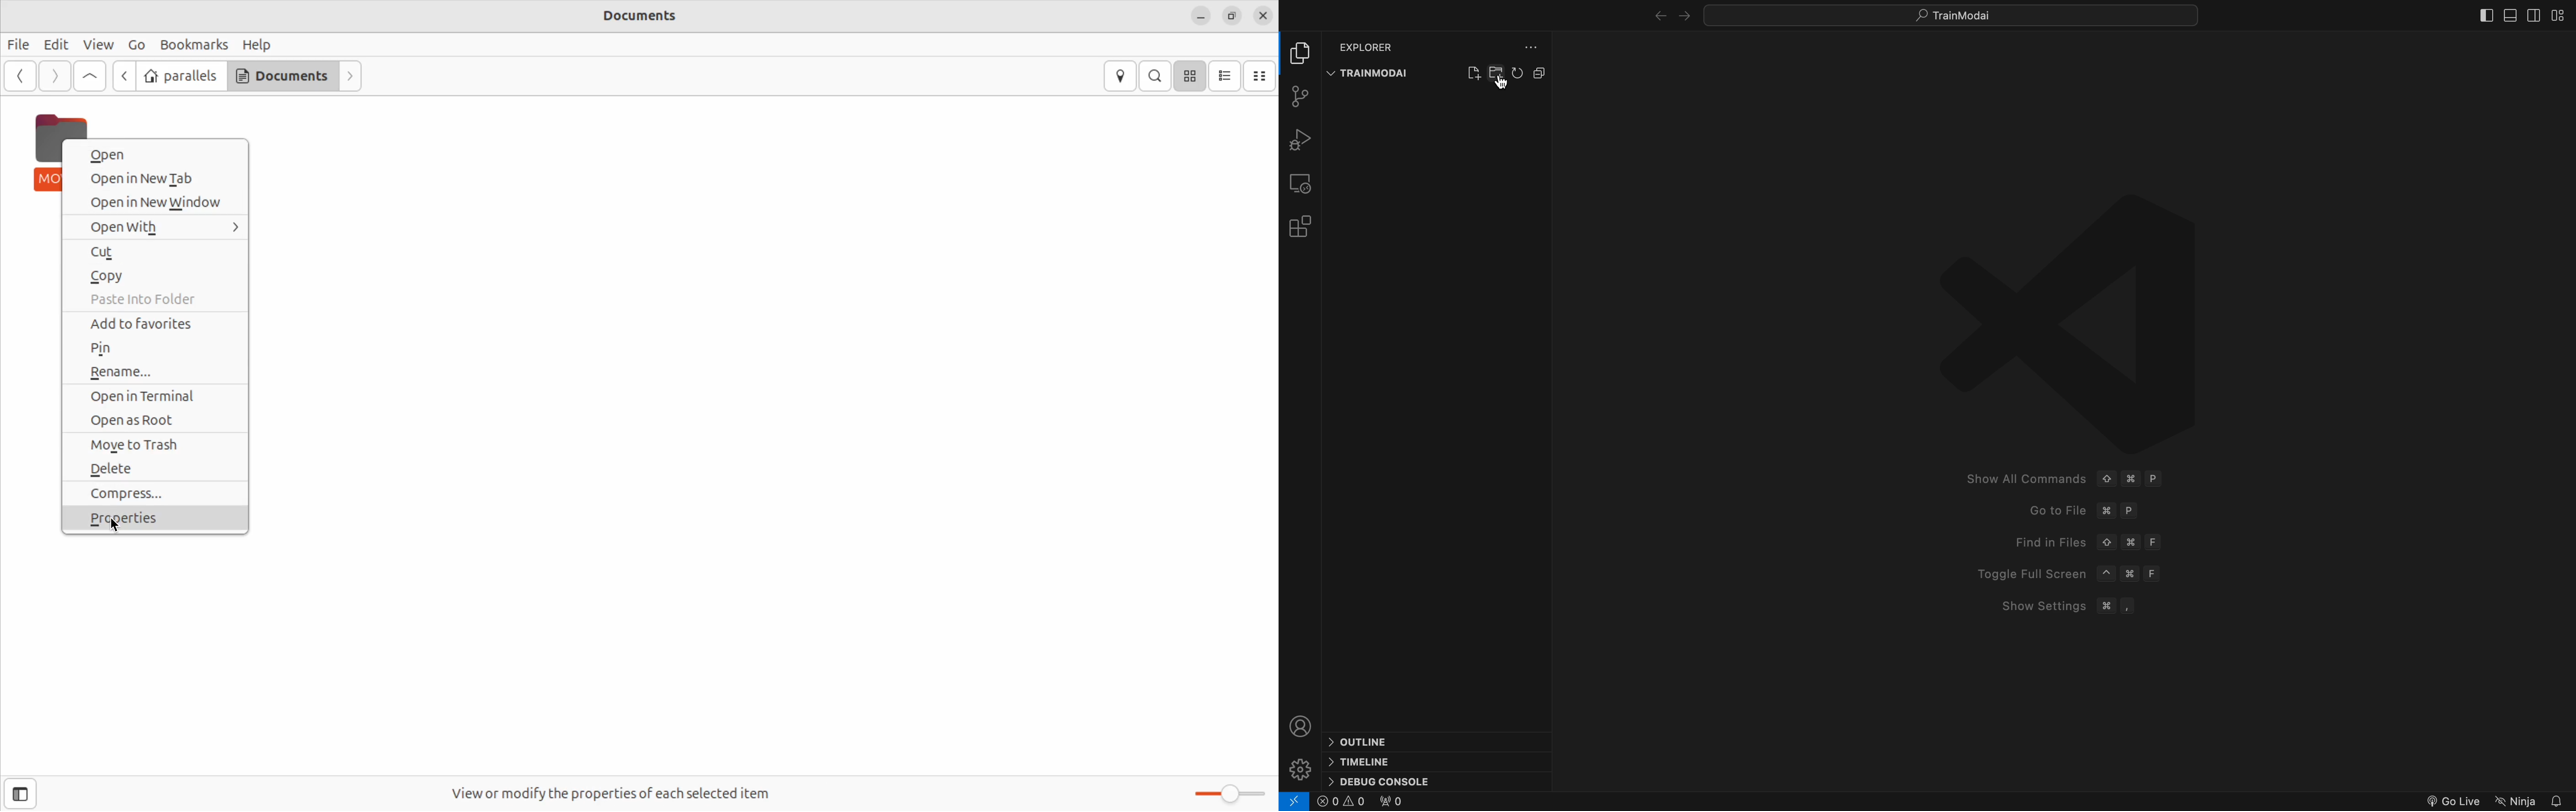 The image size is (2576, 812). What do you see at coordinates (2517, 798) in the screenshot?
I see `` at bounding box center [2517, 798].